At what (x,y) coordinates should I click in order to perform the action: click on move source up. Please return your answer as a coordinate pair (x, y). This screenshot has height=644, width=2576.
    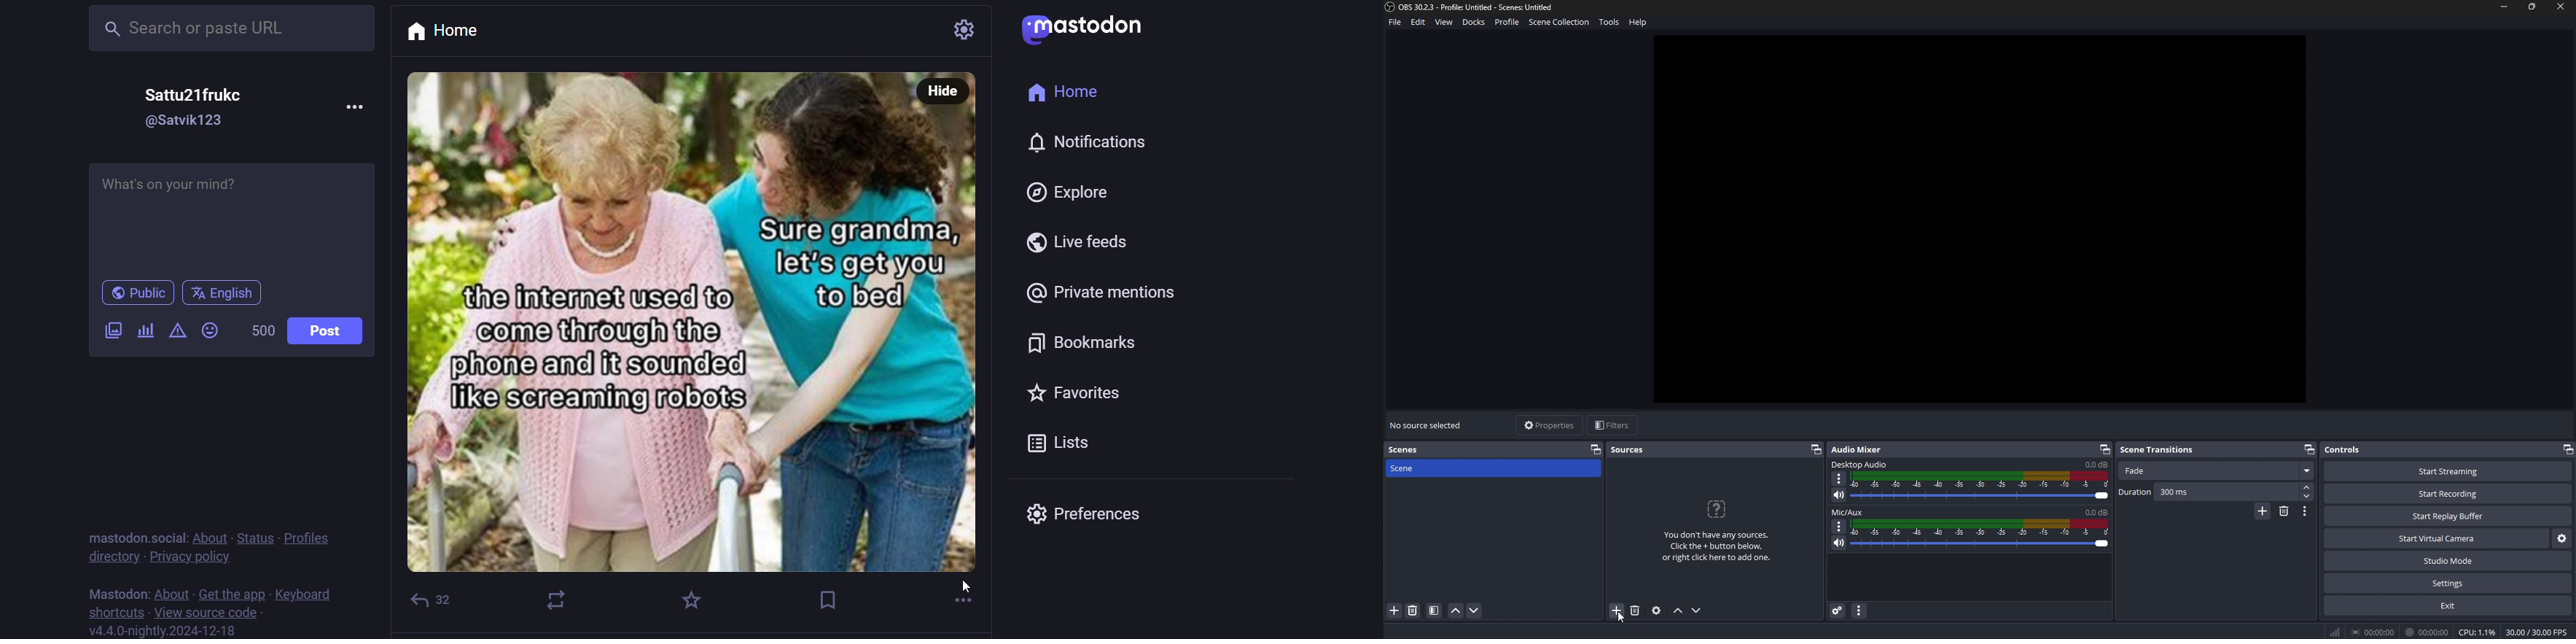
    Looking at the image, I should click on (1679, 611).